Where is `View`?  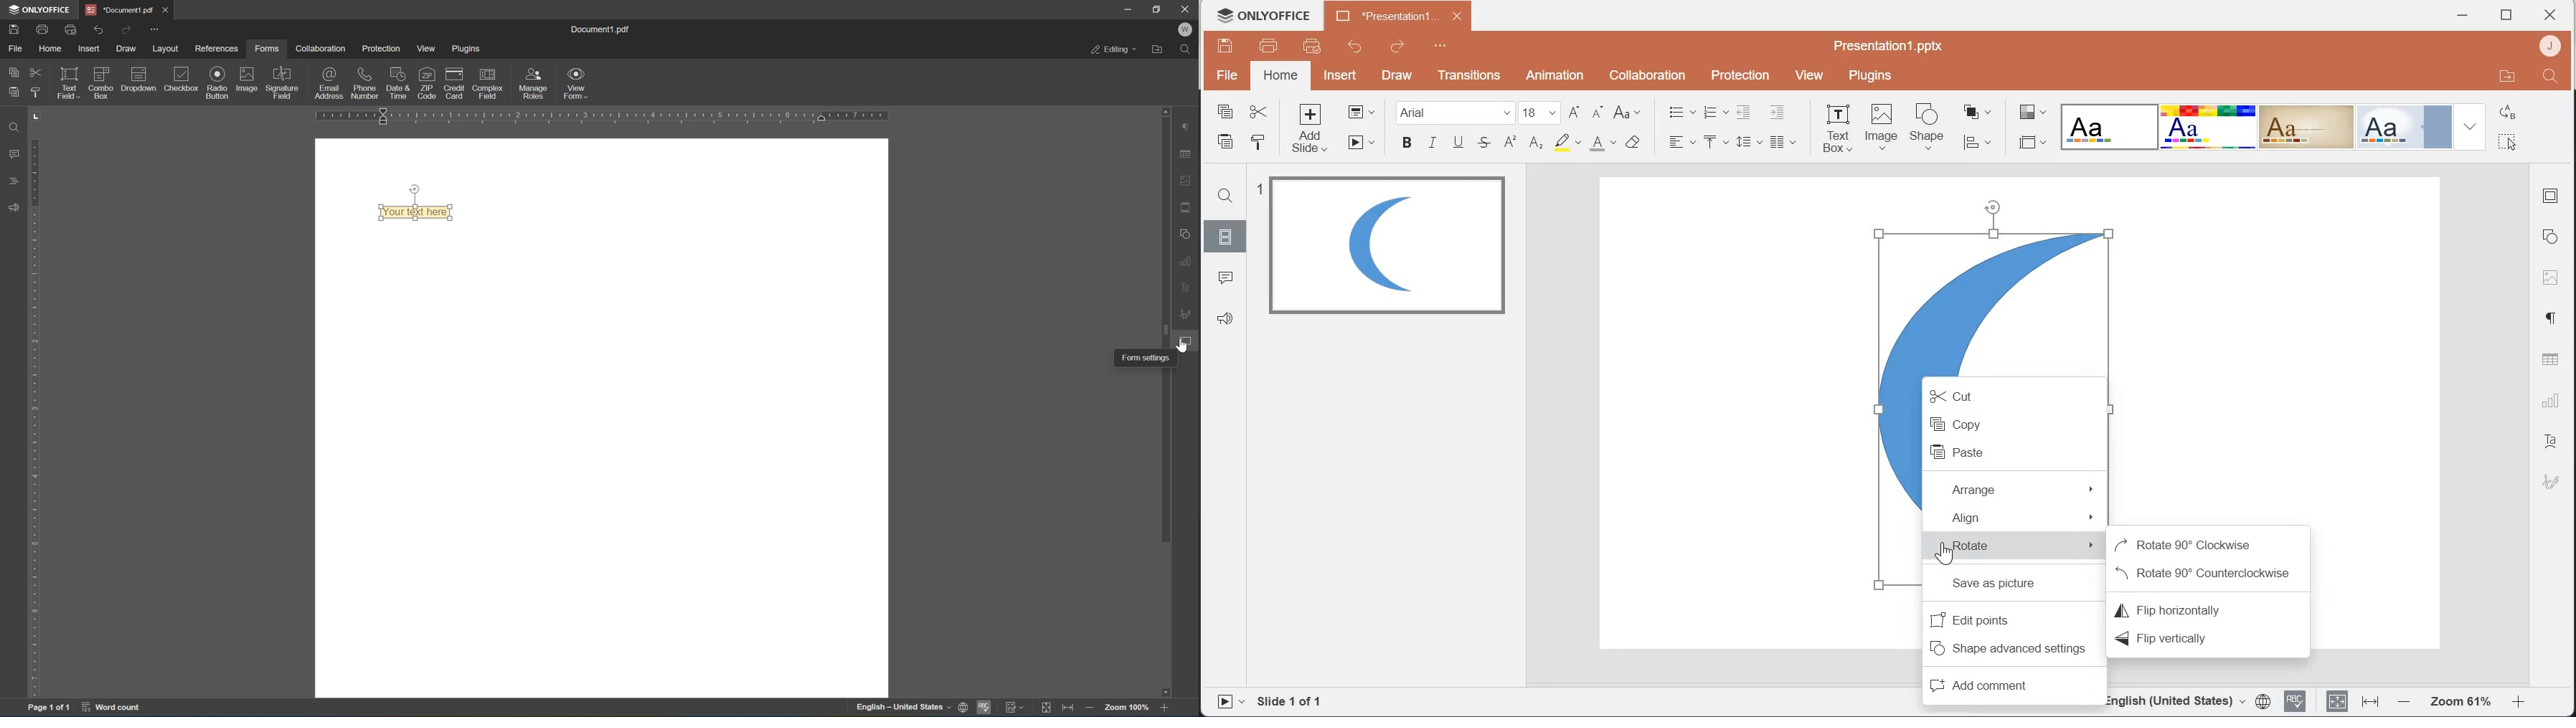 View is located at coordinates (1810, 76).